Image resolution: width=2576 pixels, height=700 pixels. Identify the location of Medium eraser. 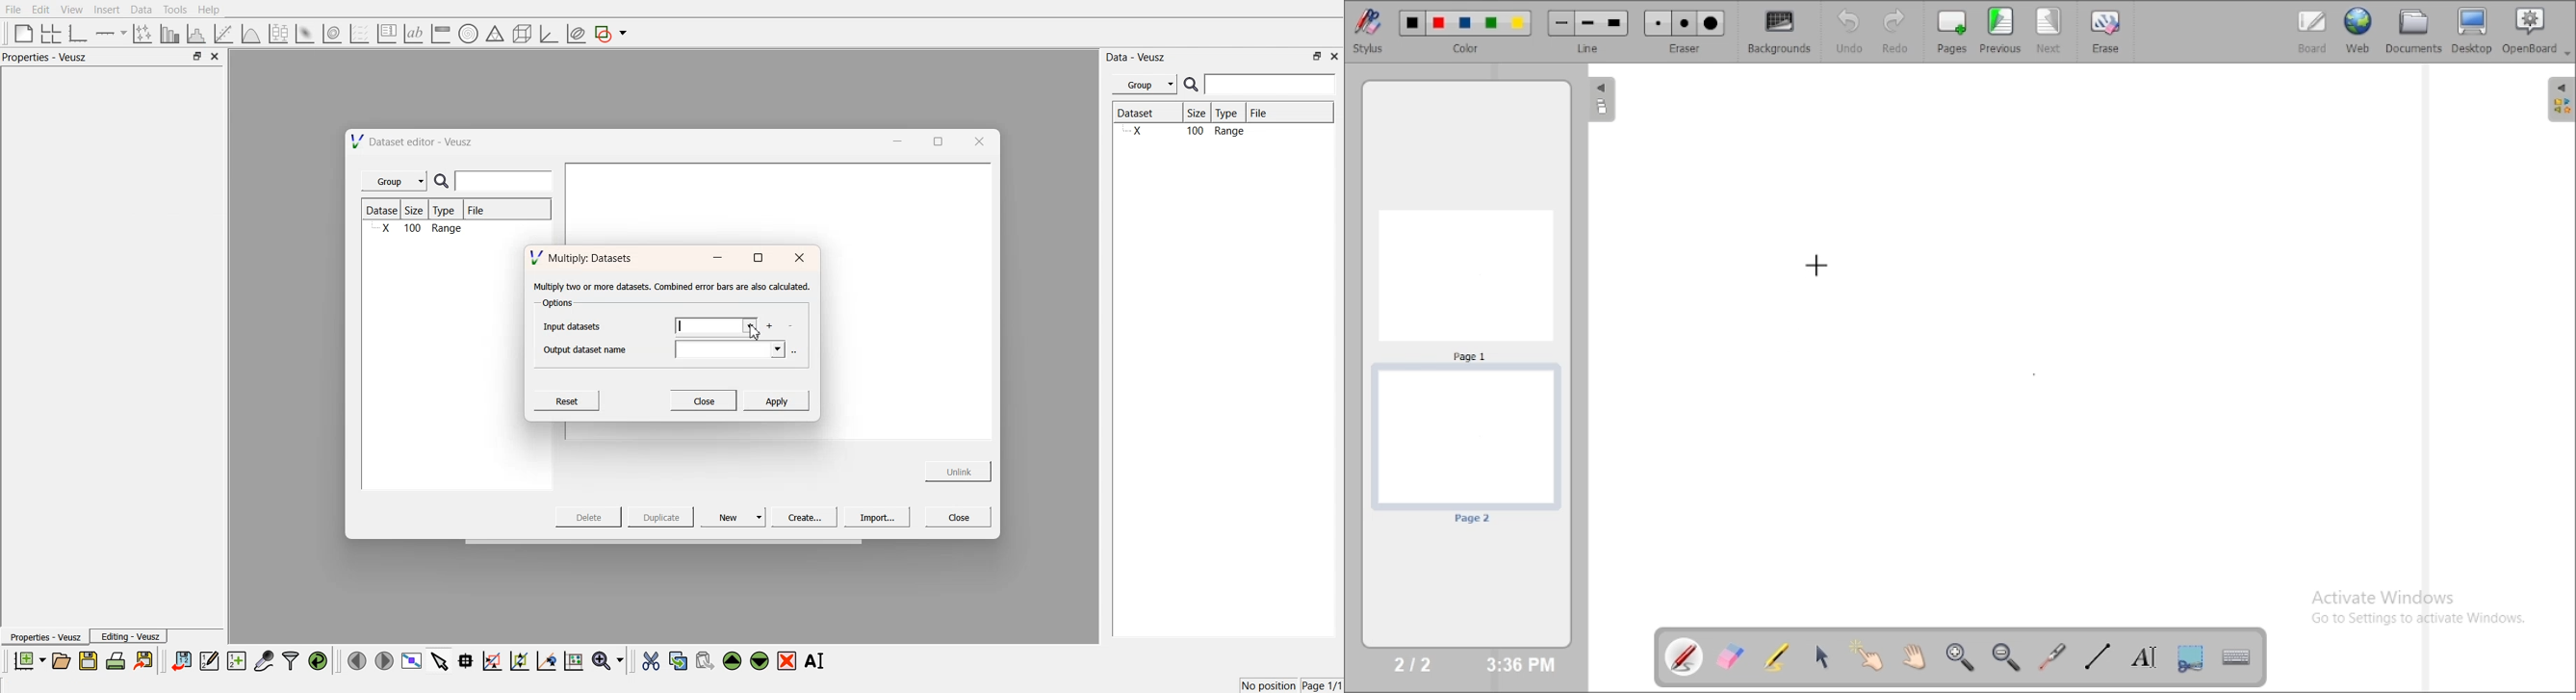
(1685, 24).